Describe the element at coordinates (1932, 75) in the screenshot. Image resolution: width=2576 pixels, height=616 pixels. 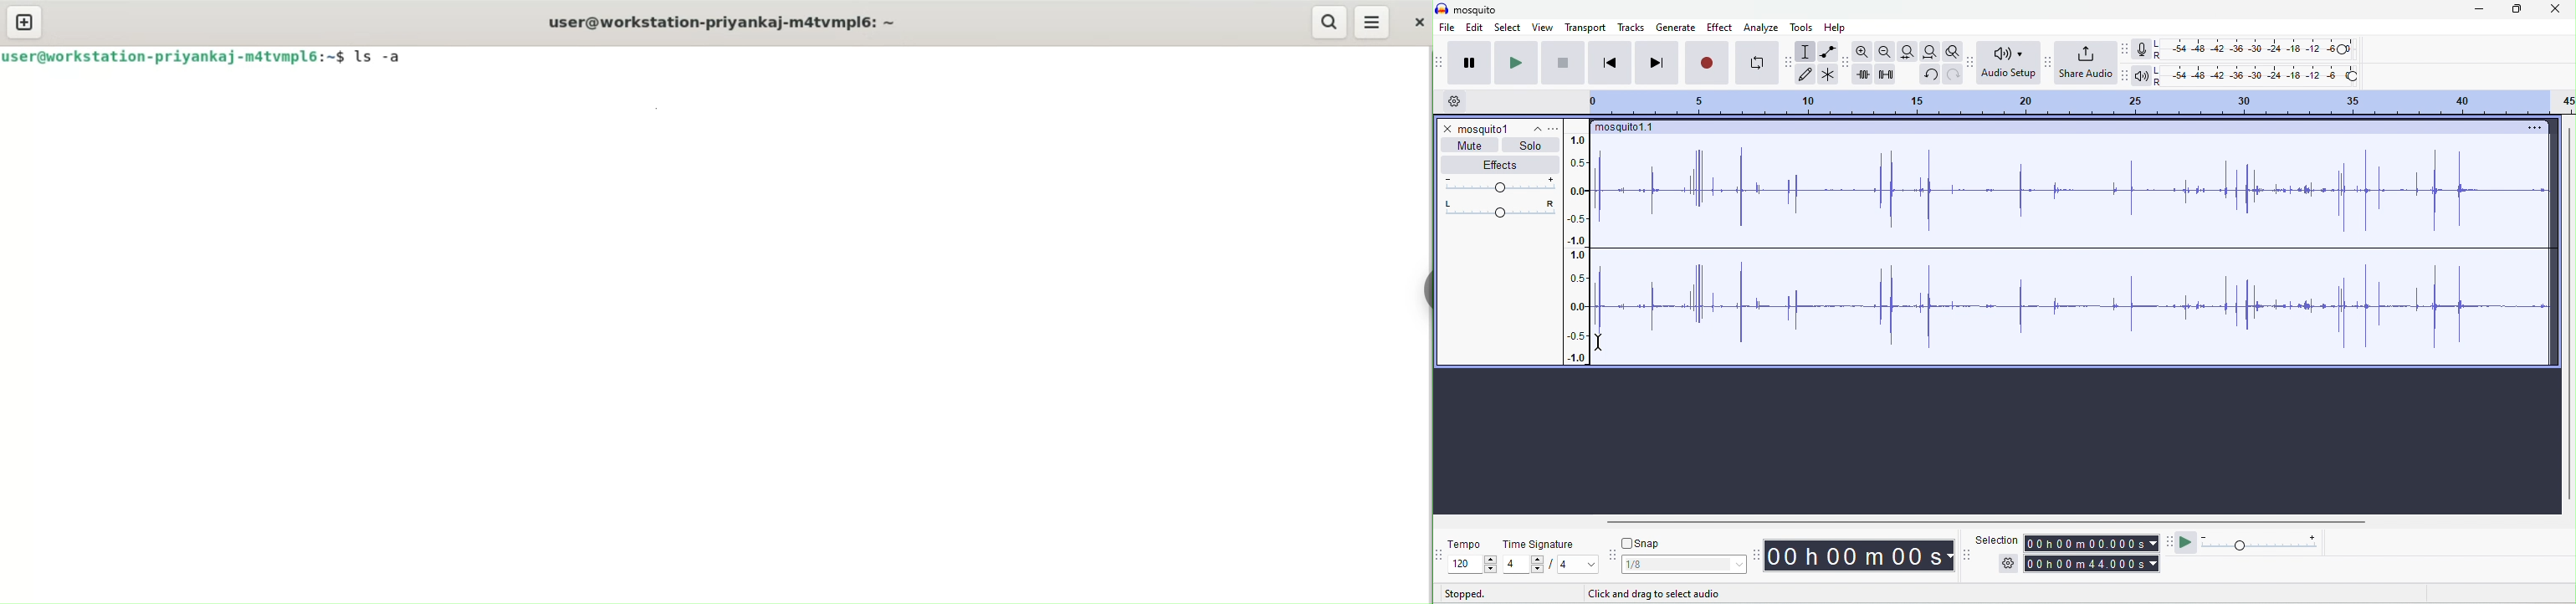
I see `undo` at that location.